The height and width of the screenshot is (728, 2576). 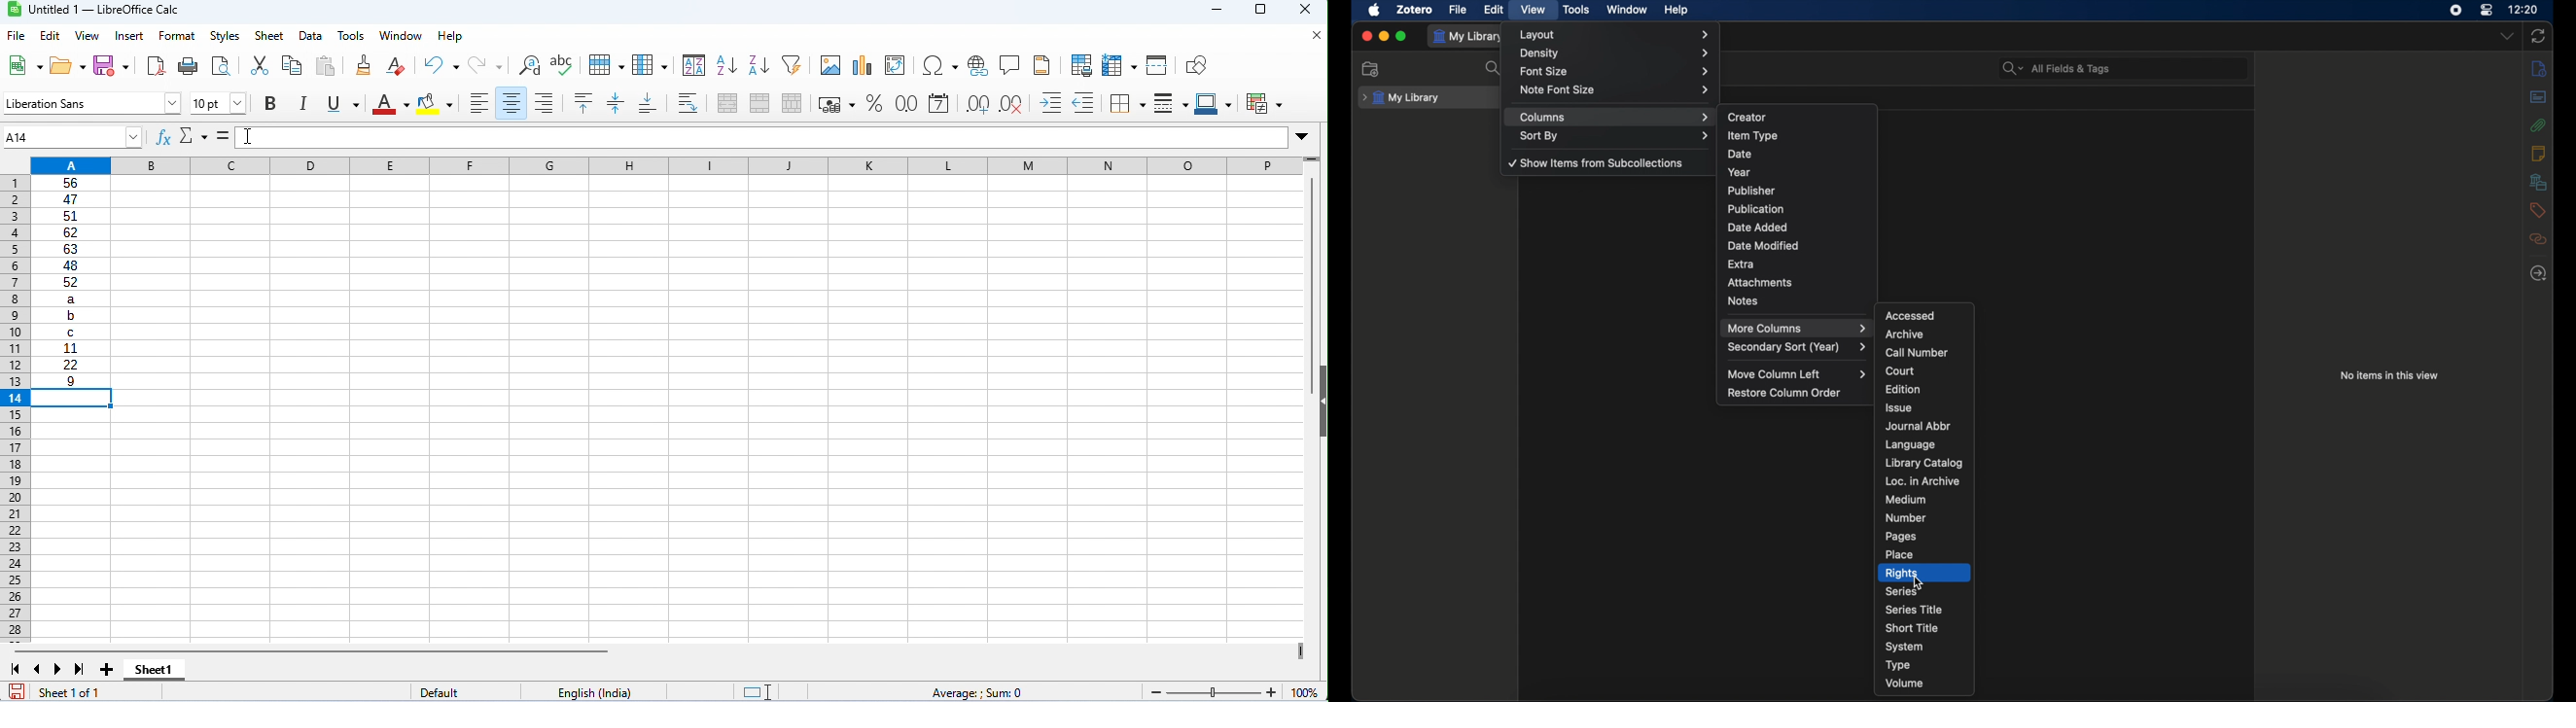 What do you see at coordinates (1910, 315) in the screenshot?
I see `accessed` at bounding box center [1910, 315].